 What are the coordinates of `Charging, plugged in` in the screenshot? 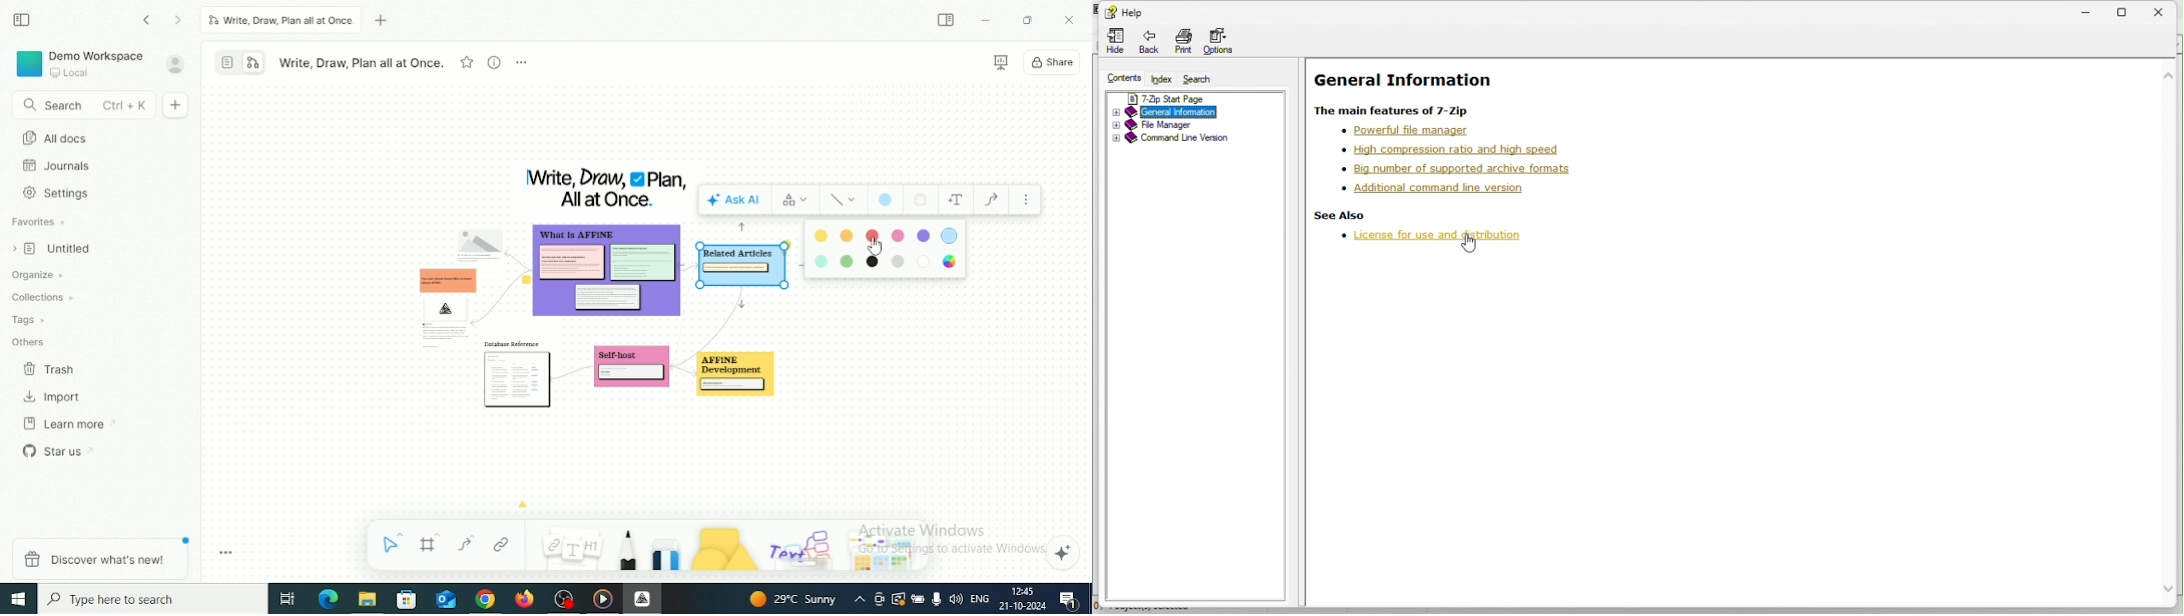 It's located at (918, 597).